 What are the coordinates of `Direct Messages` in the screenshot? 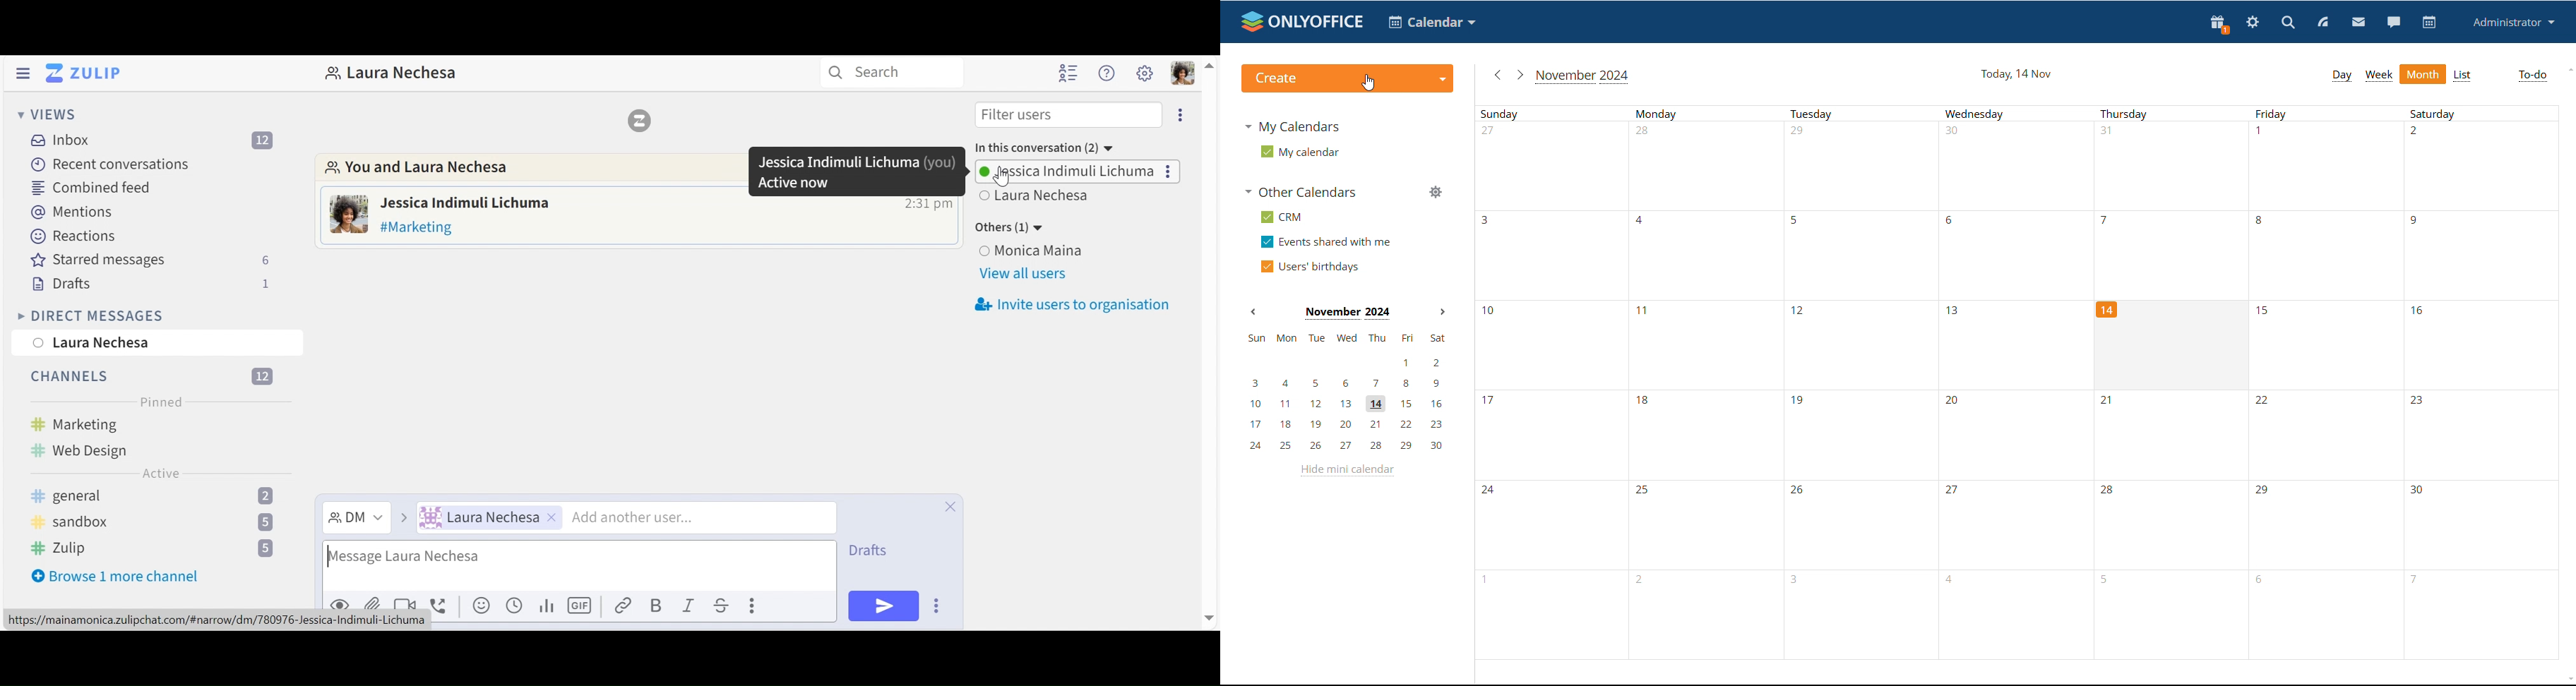 It's located at (89, 316).